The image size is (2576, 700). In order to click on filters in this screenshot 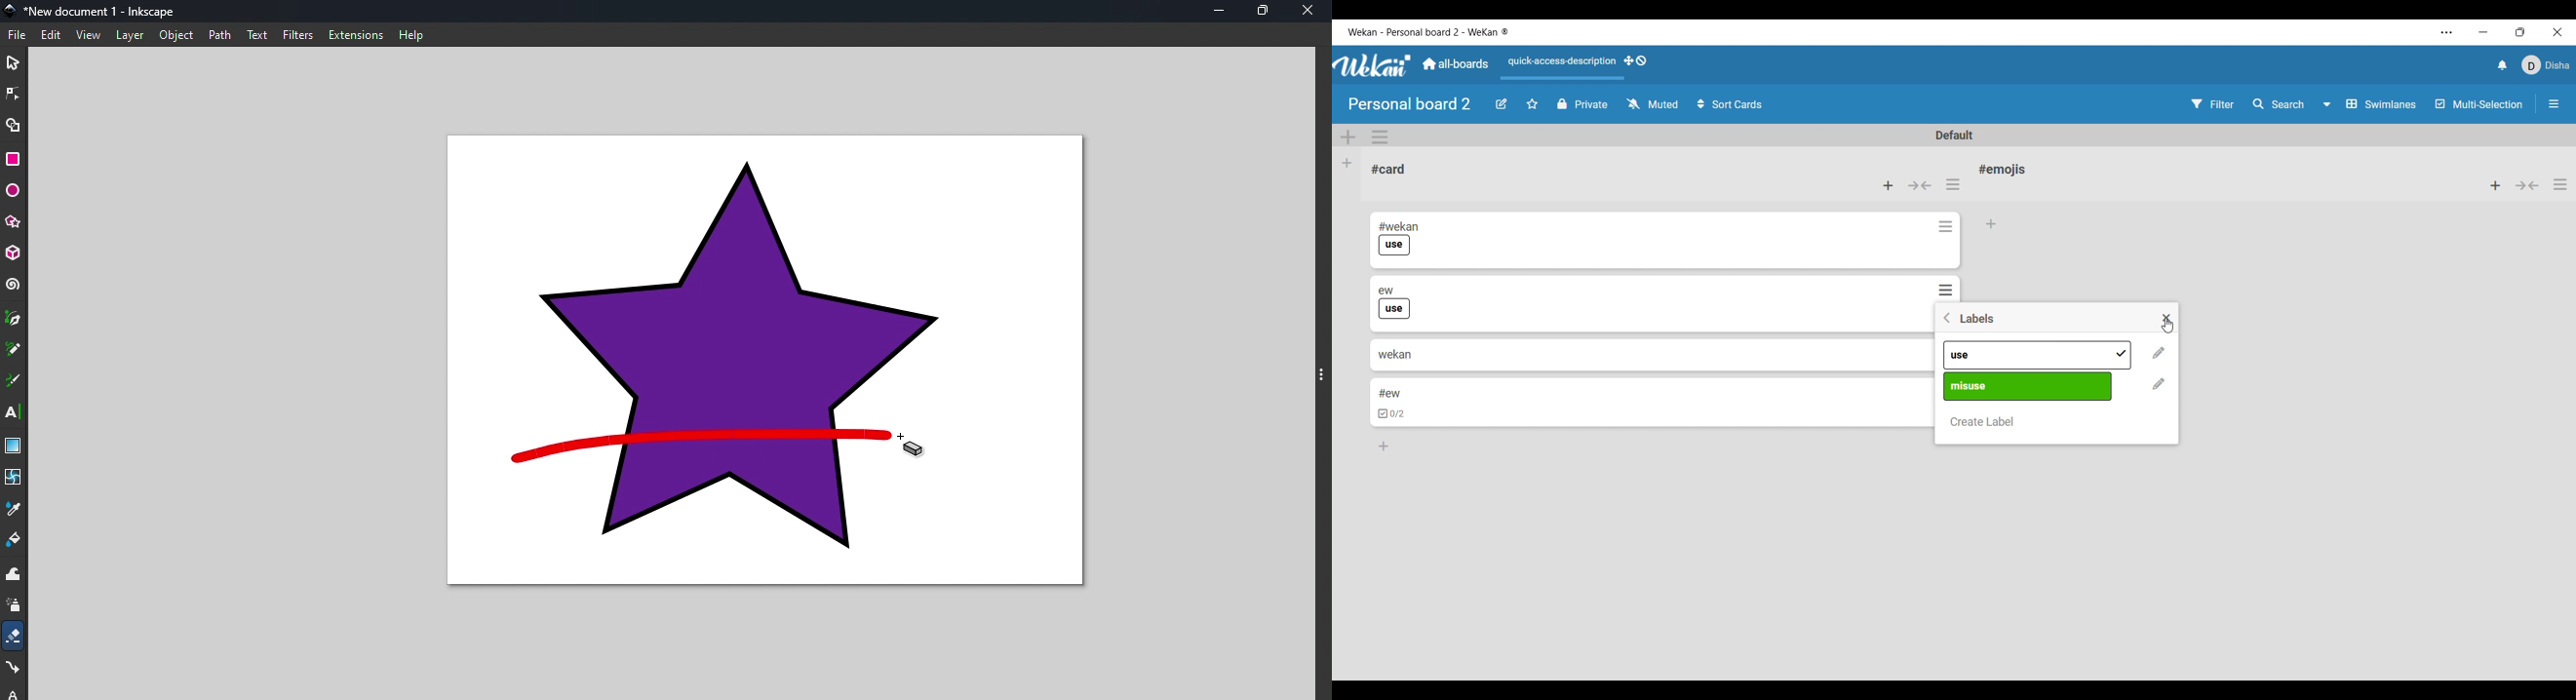, I will do `click(299, 35)`.